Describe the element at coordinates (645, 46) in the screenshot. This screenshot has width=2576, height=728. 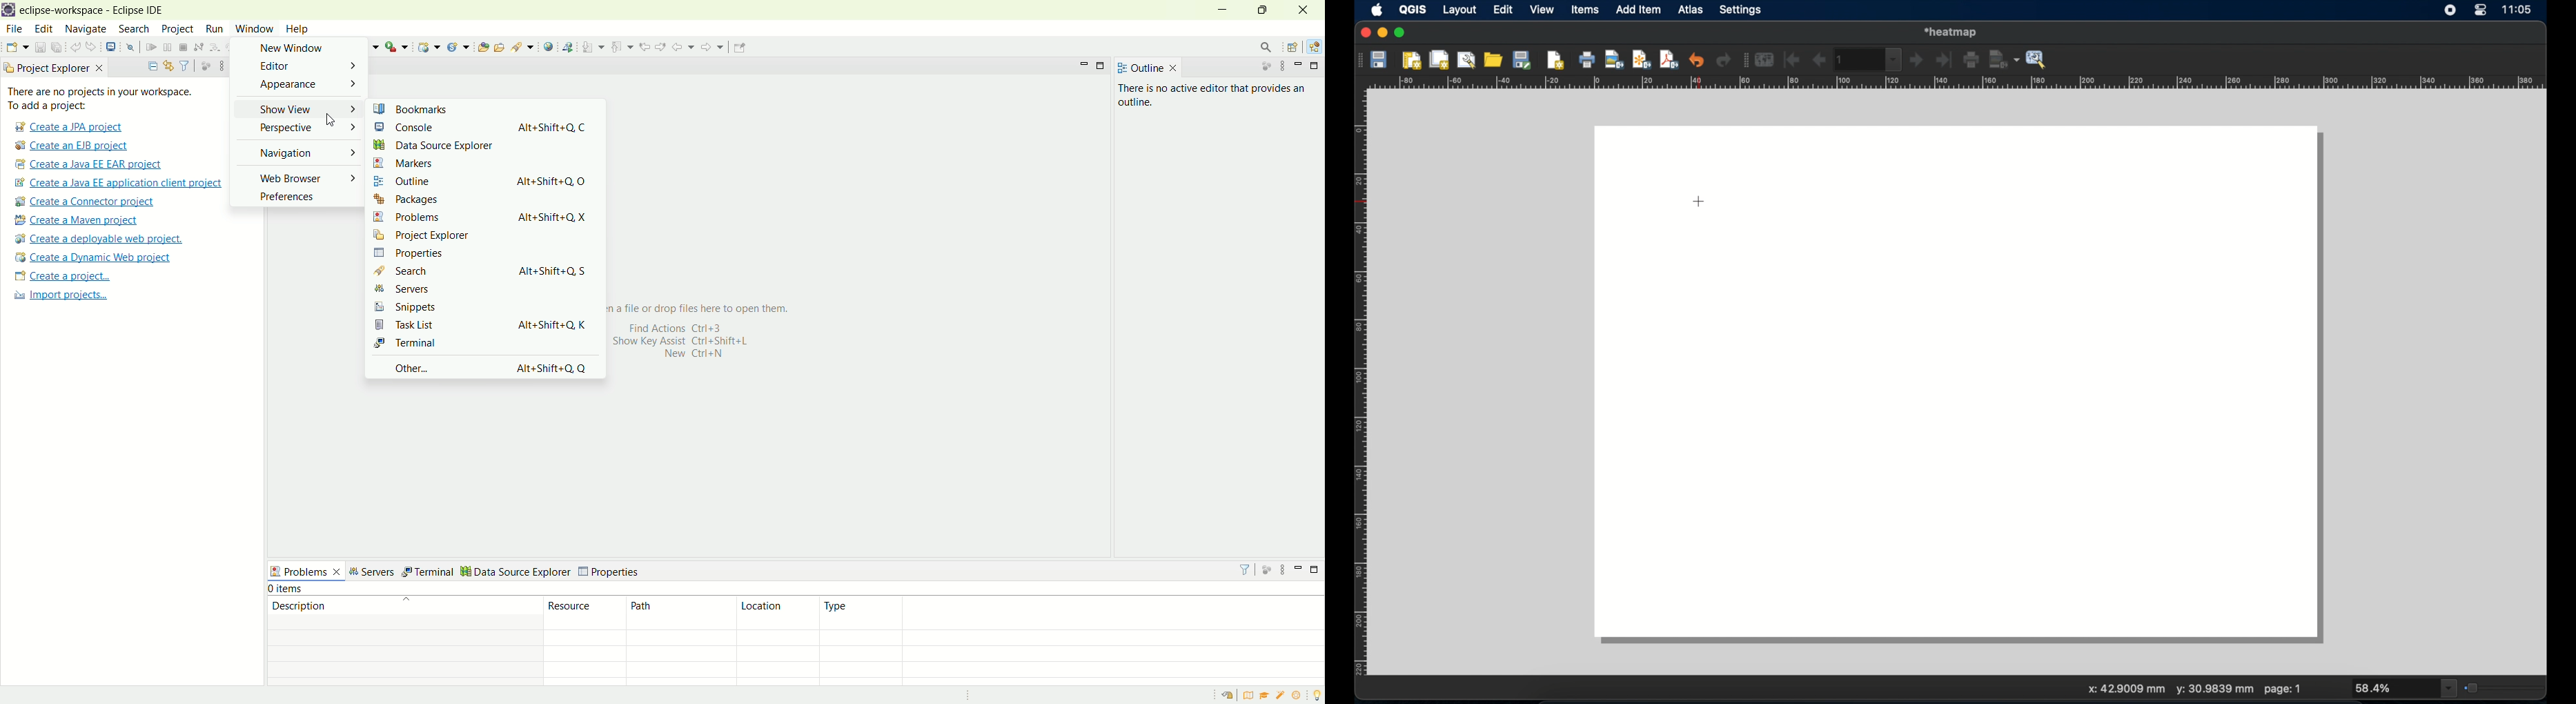
I see `previous edit location` at that location.